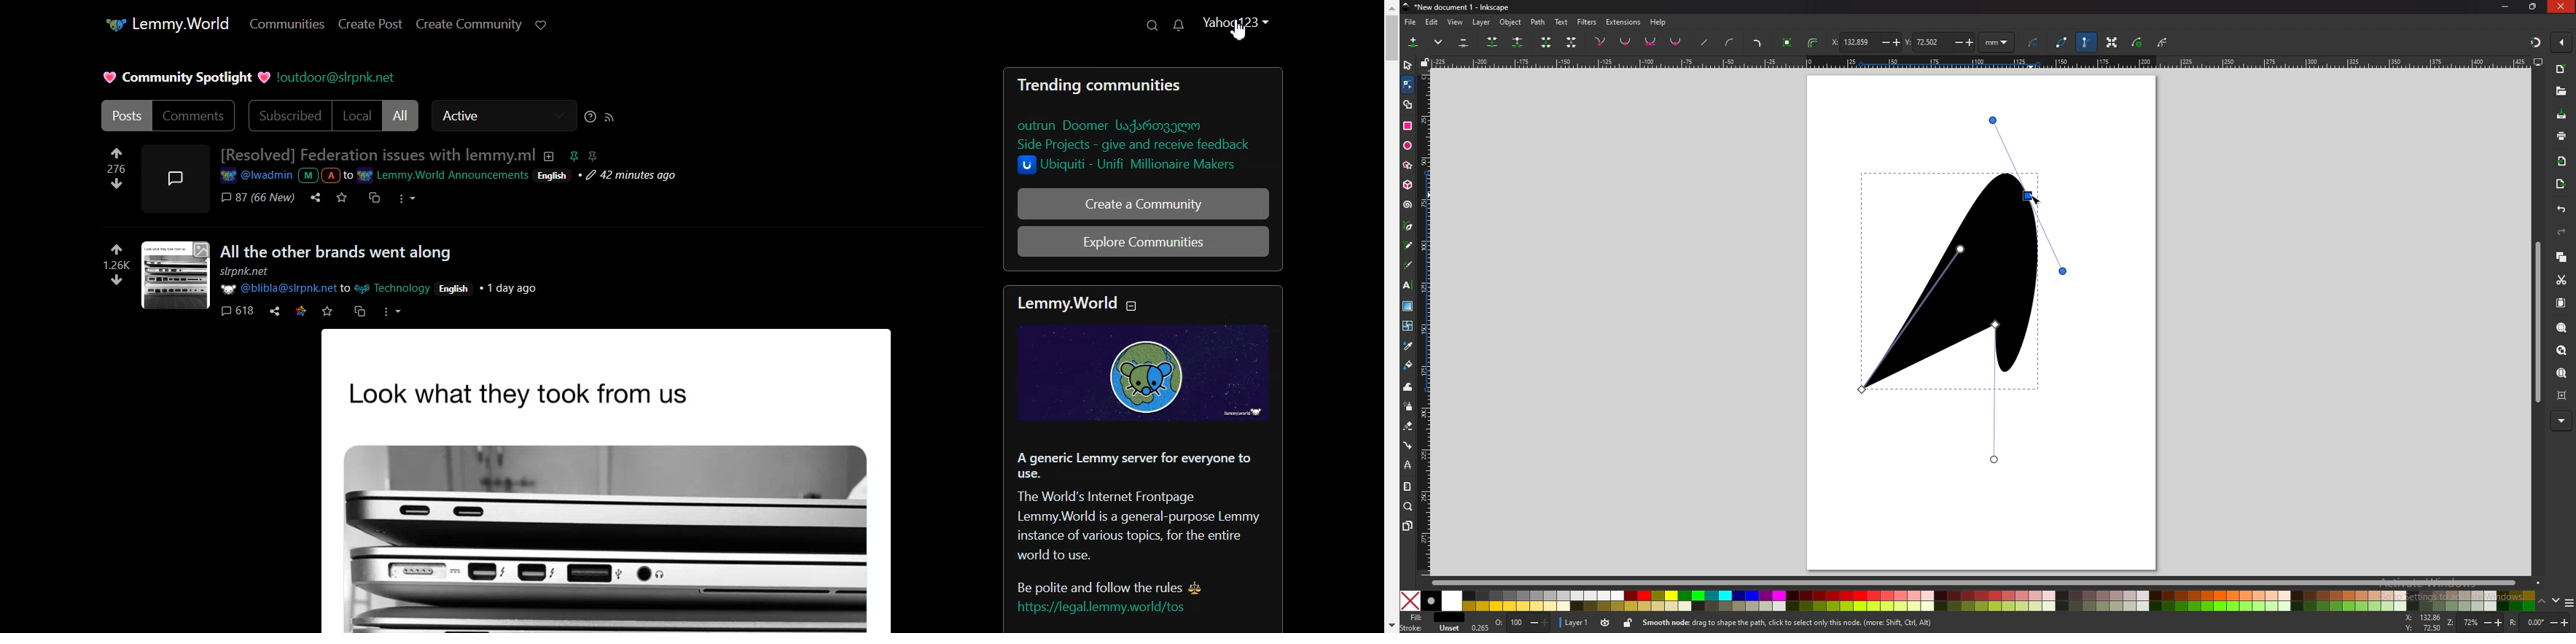 This screenshot has height=644, width=2576. I want to click on open, so click(2562, 91).